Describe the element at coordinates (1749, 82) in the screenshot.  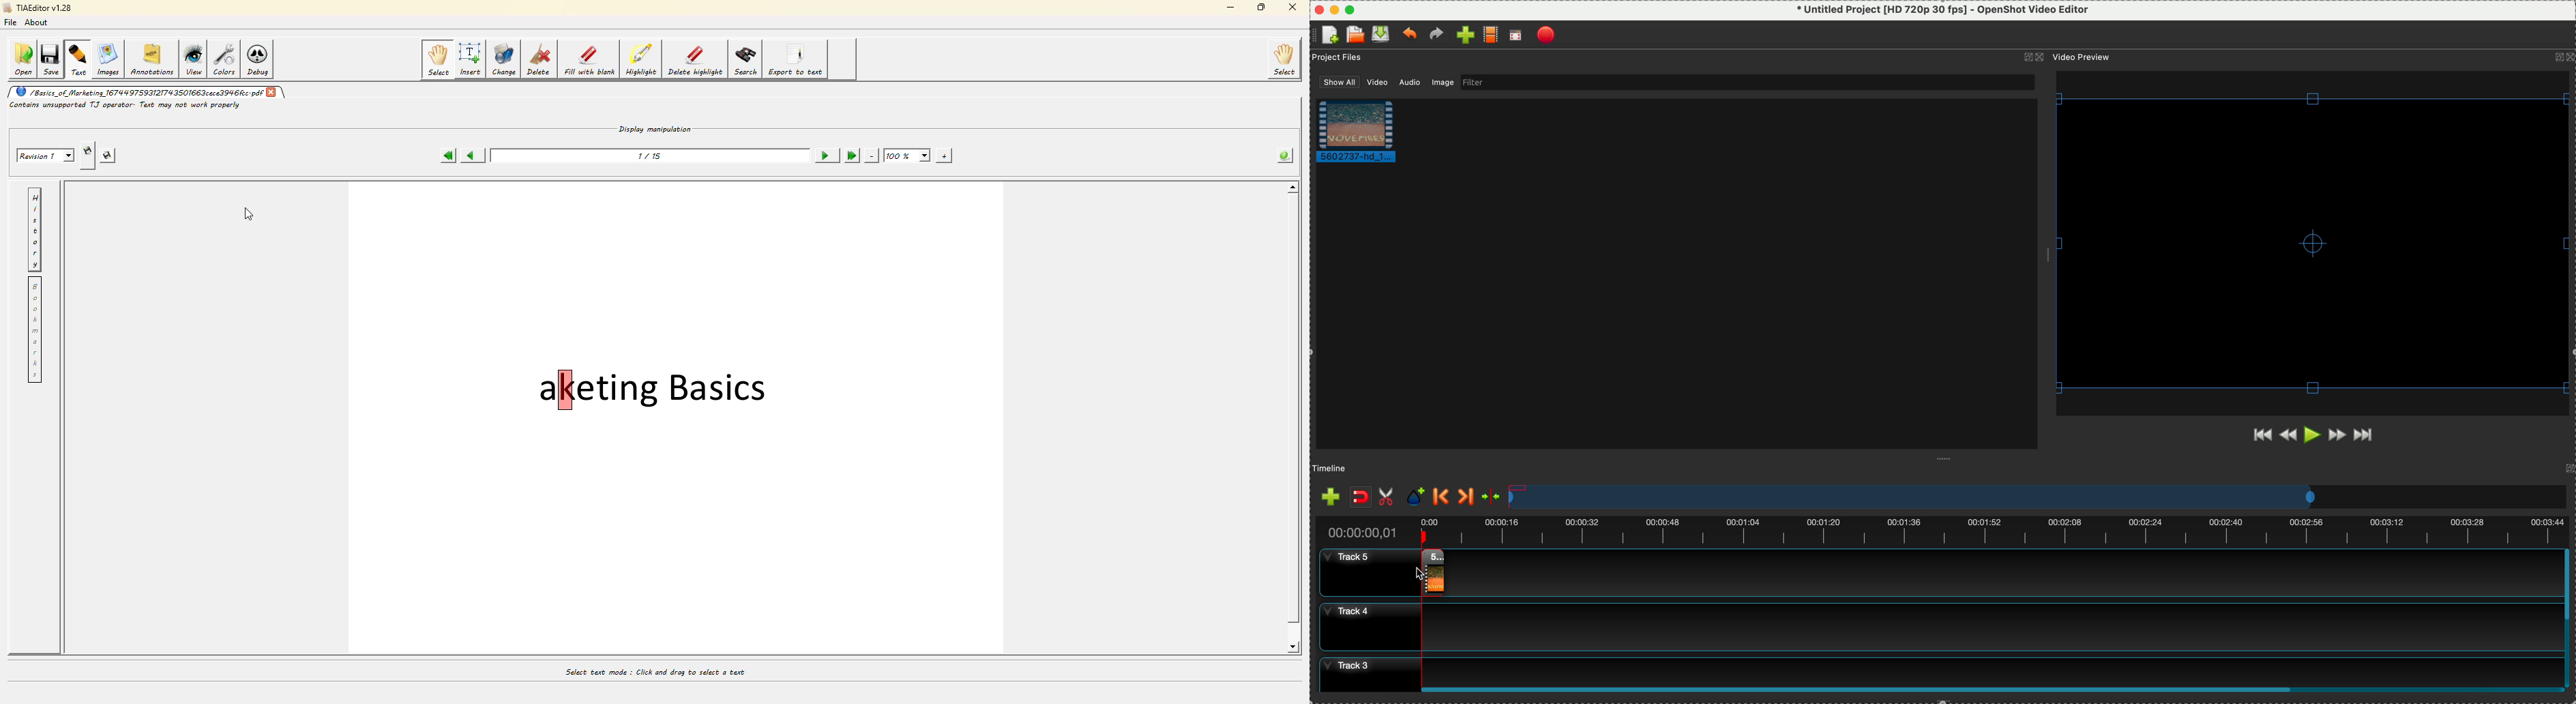
I see `filter` at that location.